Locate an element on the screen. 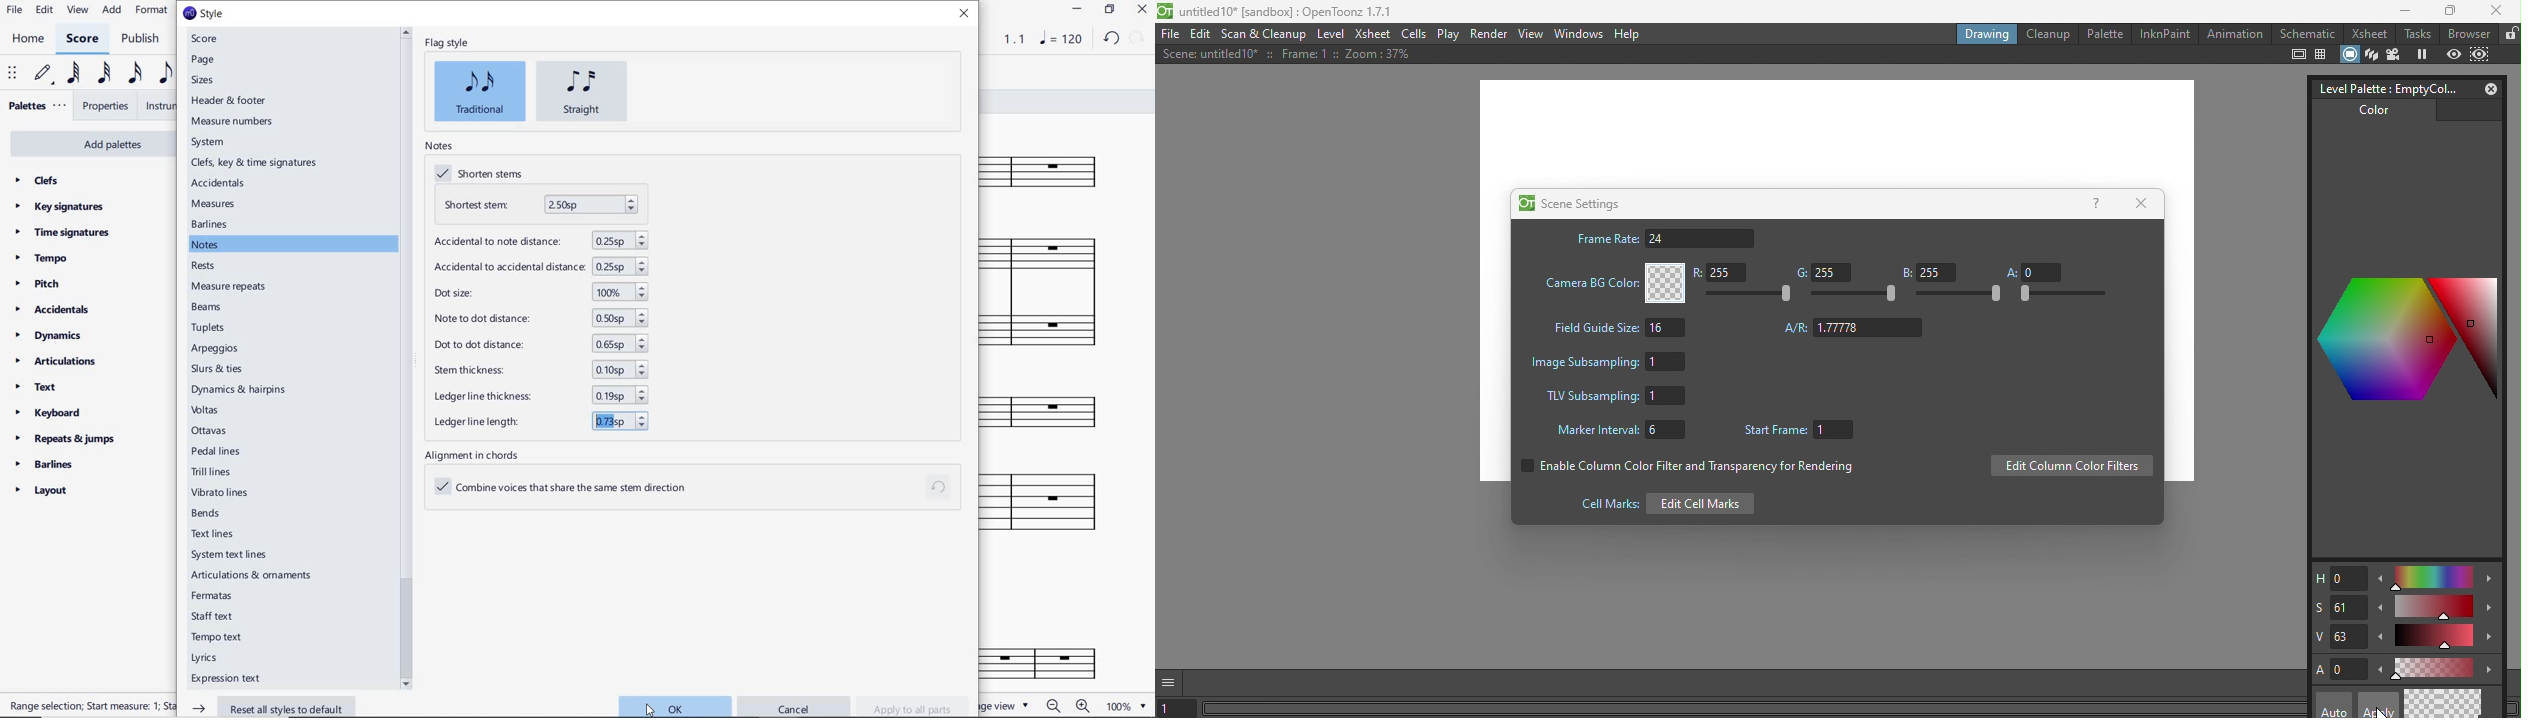 Image resolution: width=2548 pixels, height=728 pixels. traditional is located at coordinates (480, 91).